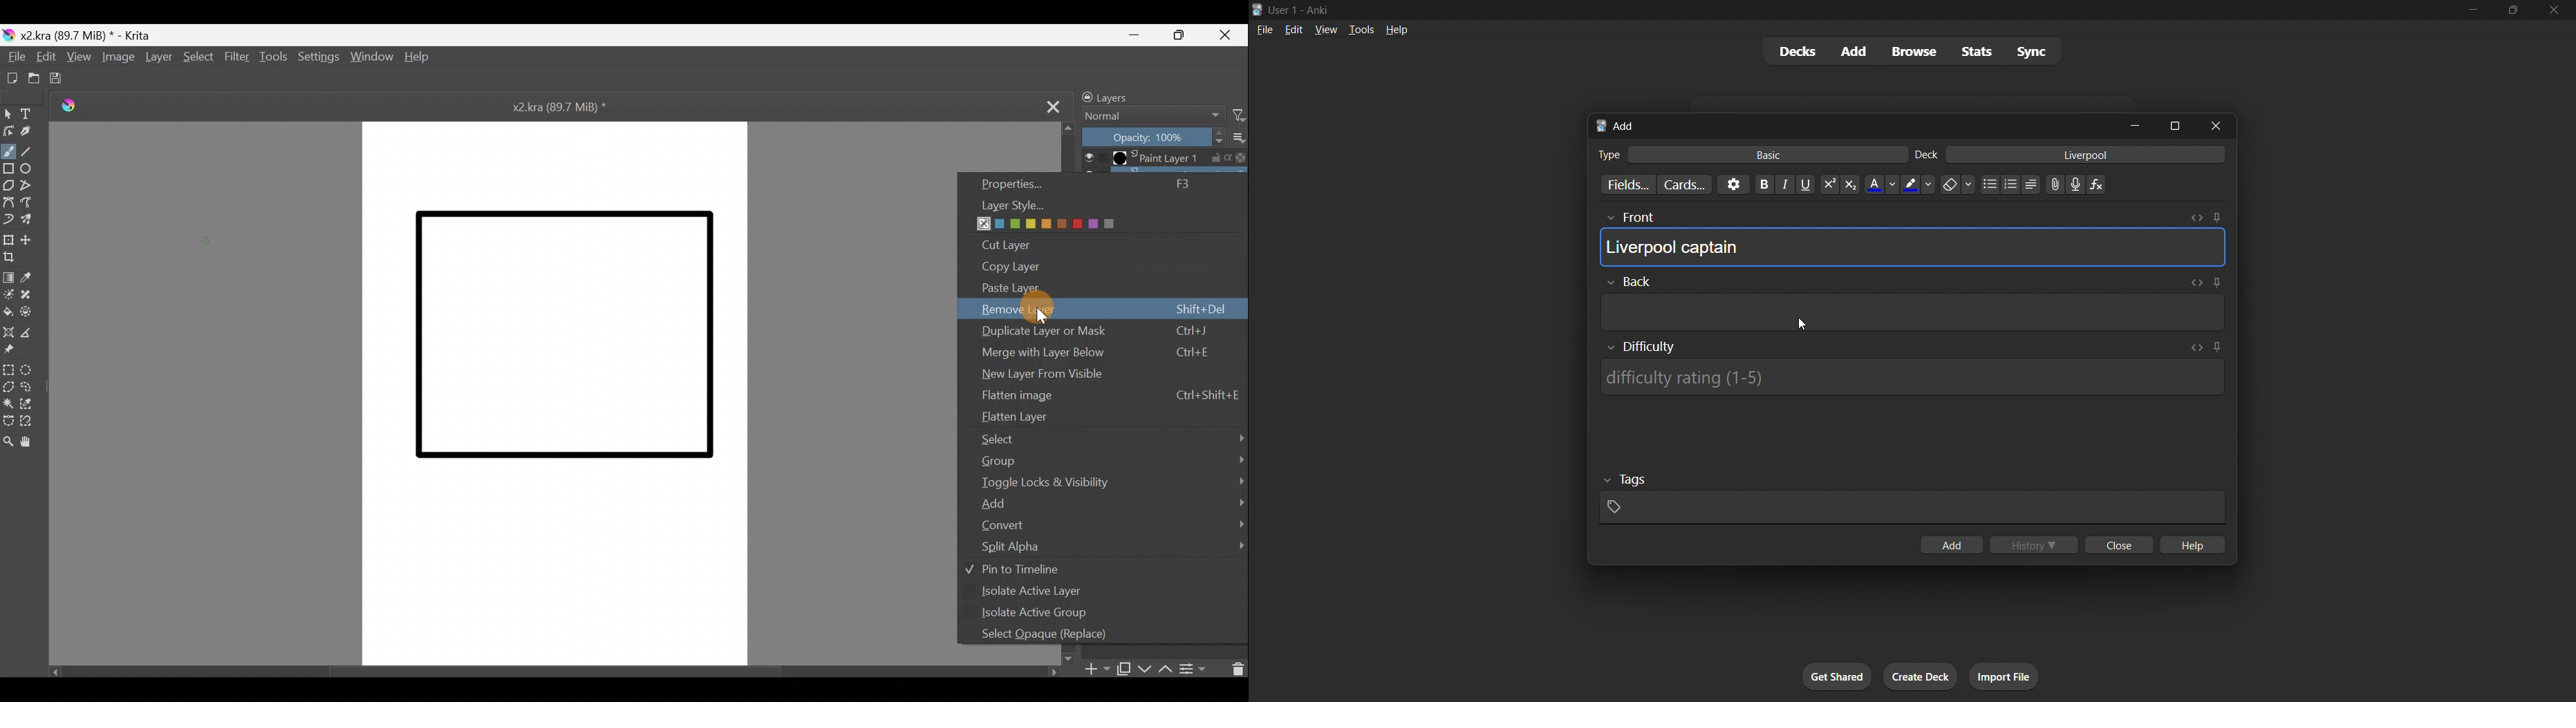 Image resolution: width=2576 pixels, height=728 pixels. I want to click on create deck, so click(1921, 676).